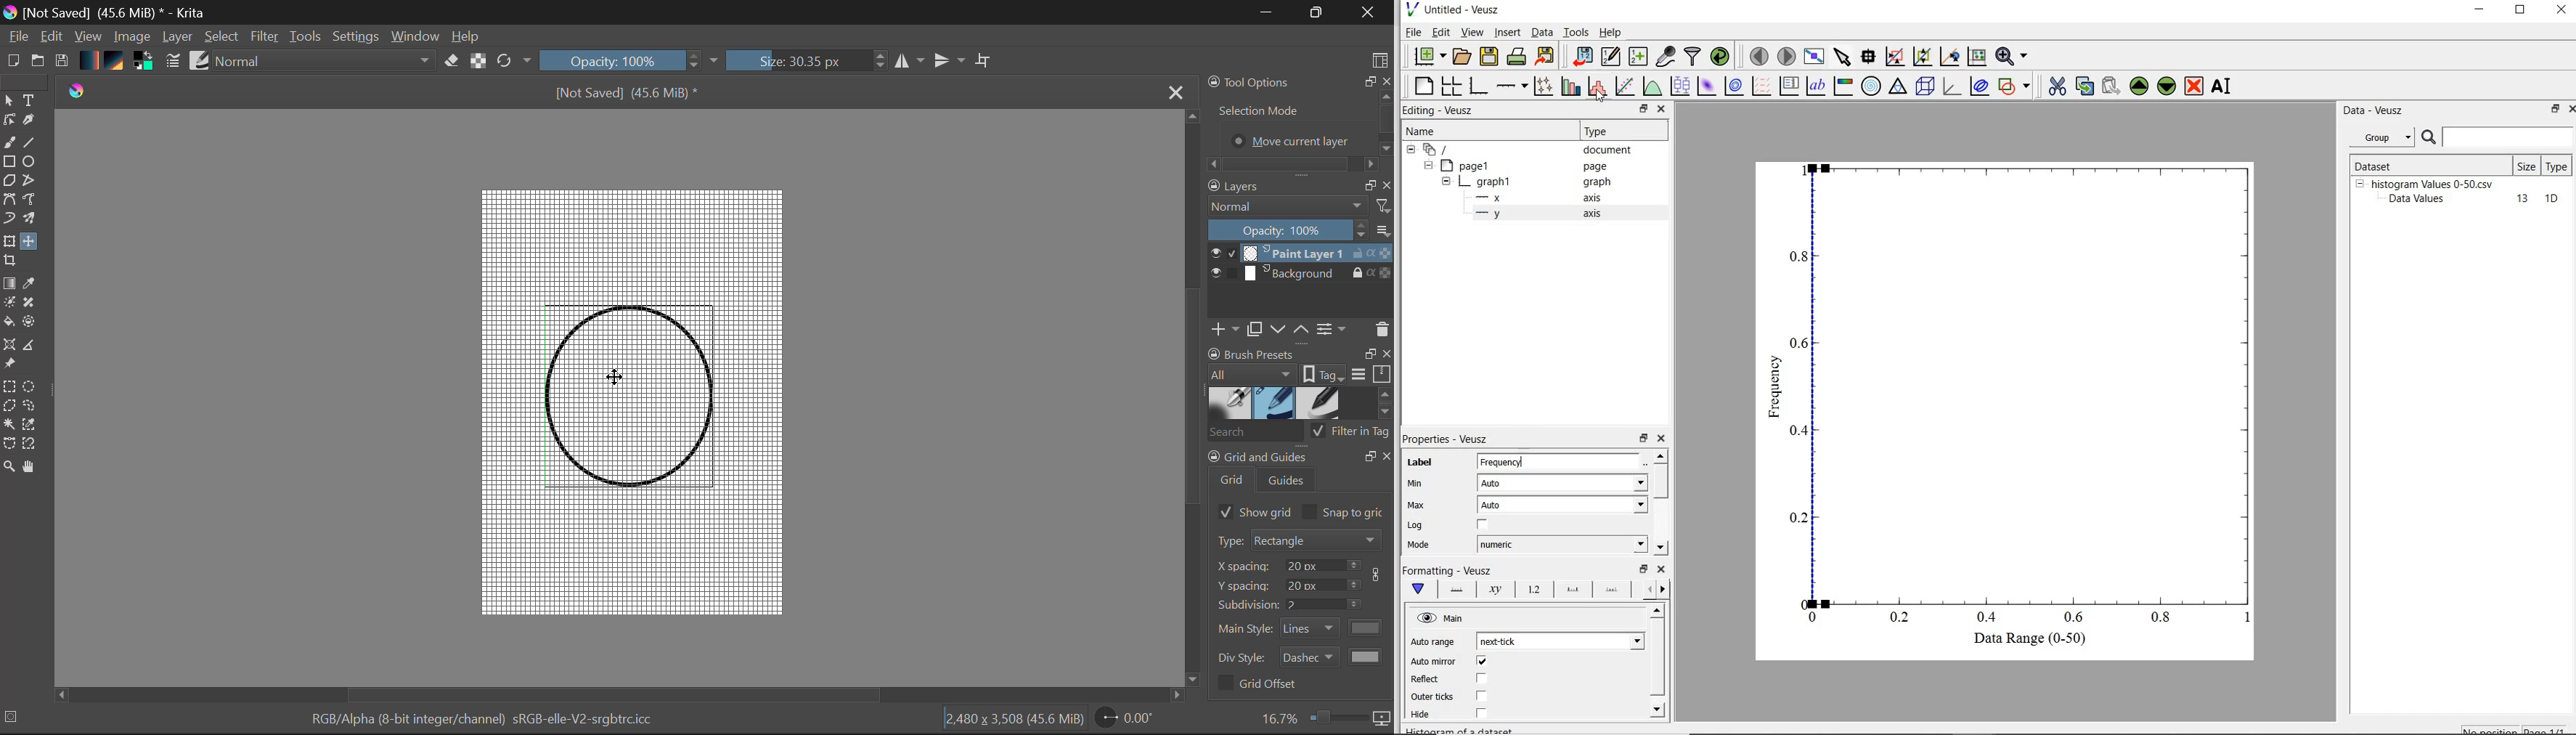 The width and height of the screenshot is (2576, 756). Describe the element at coordinates (1301, 265) in the screenshot. I see `Layers` at that location.